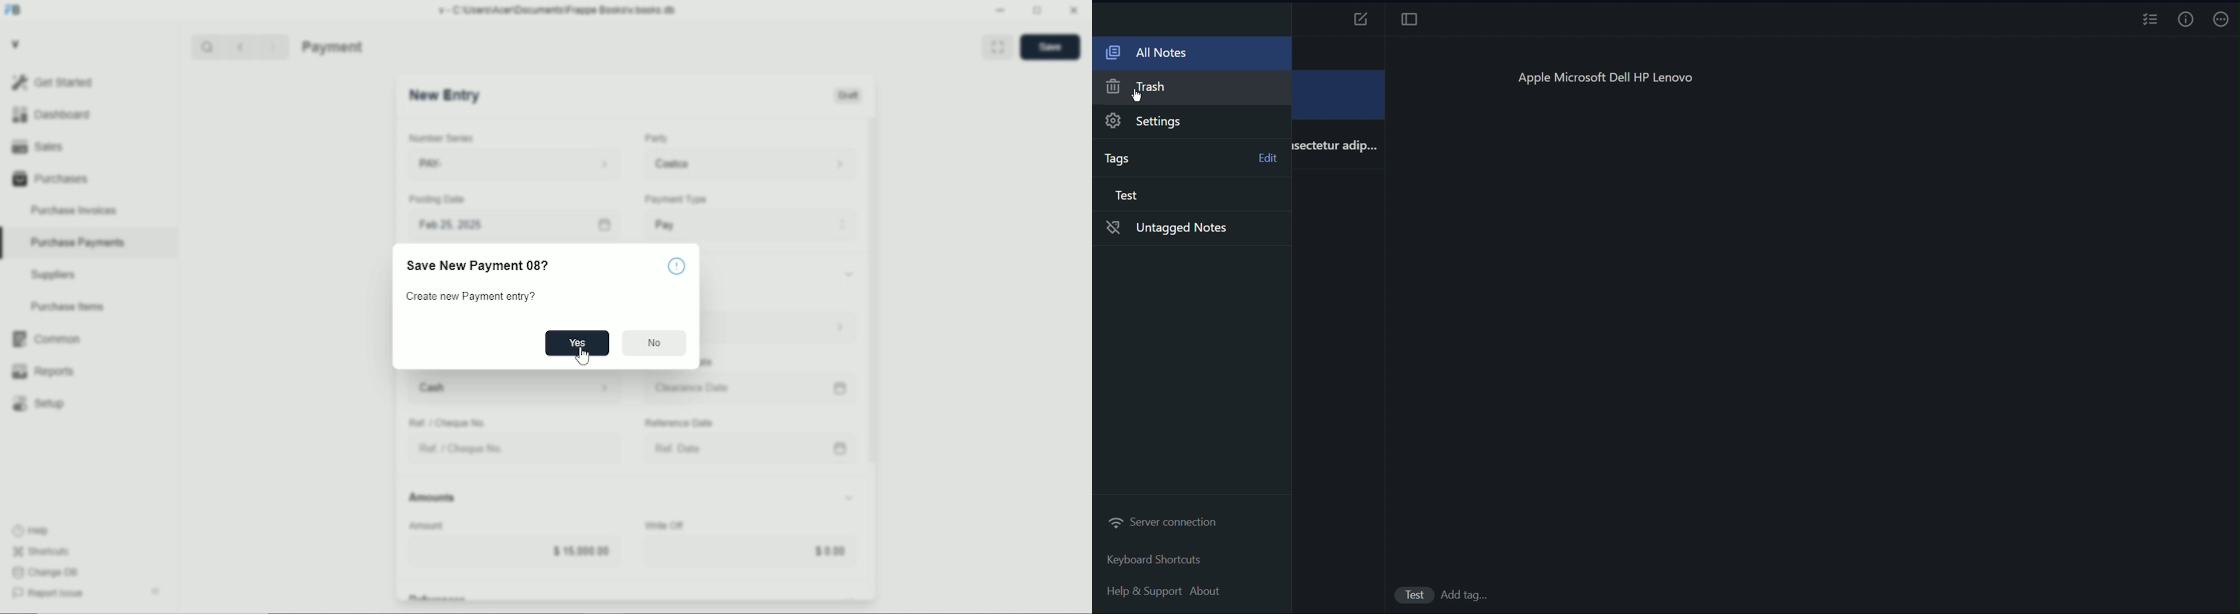 This screenshot has height=616, width=2240. Describe the element at coordinates (468, 296) in the screenshot. I see `Create new Payment entry?` at that location.